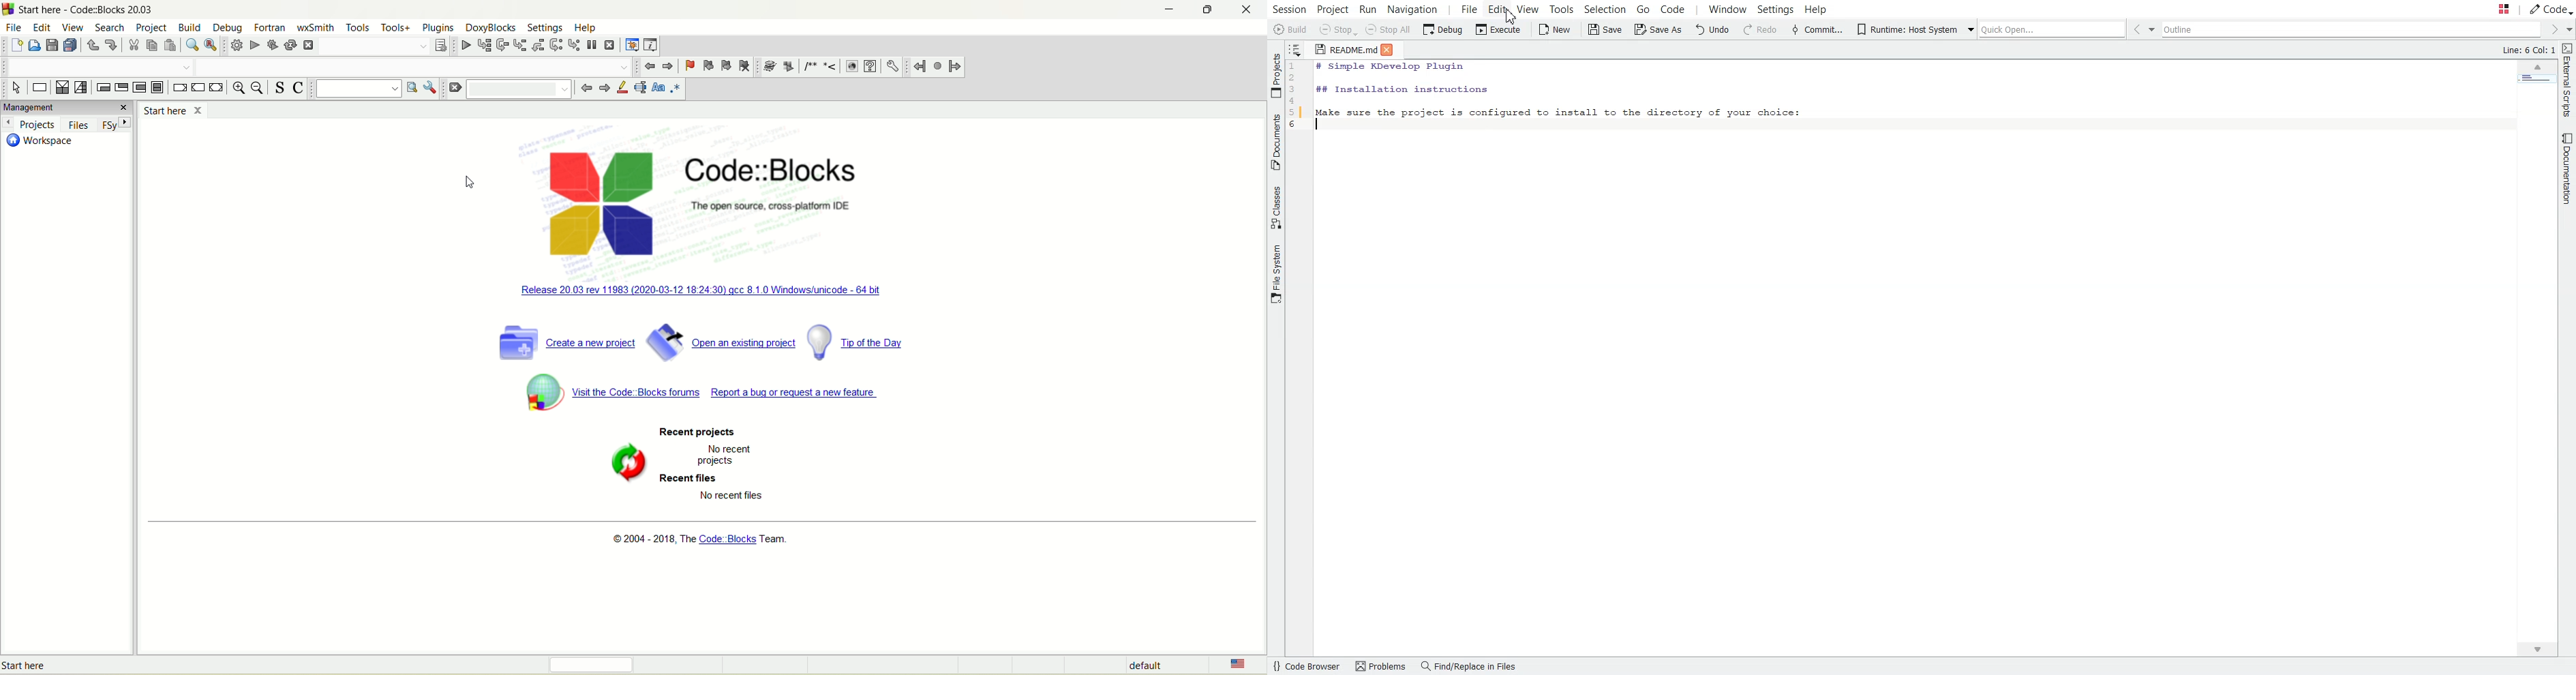 The image size is (2576, 700). What do you see at coordinates (139, 88) in the screenshot?
I see `counting loop` at bounding box center [139, 88].